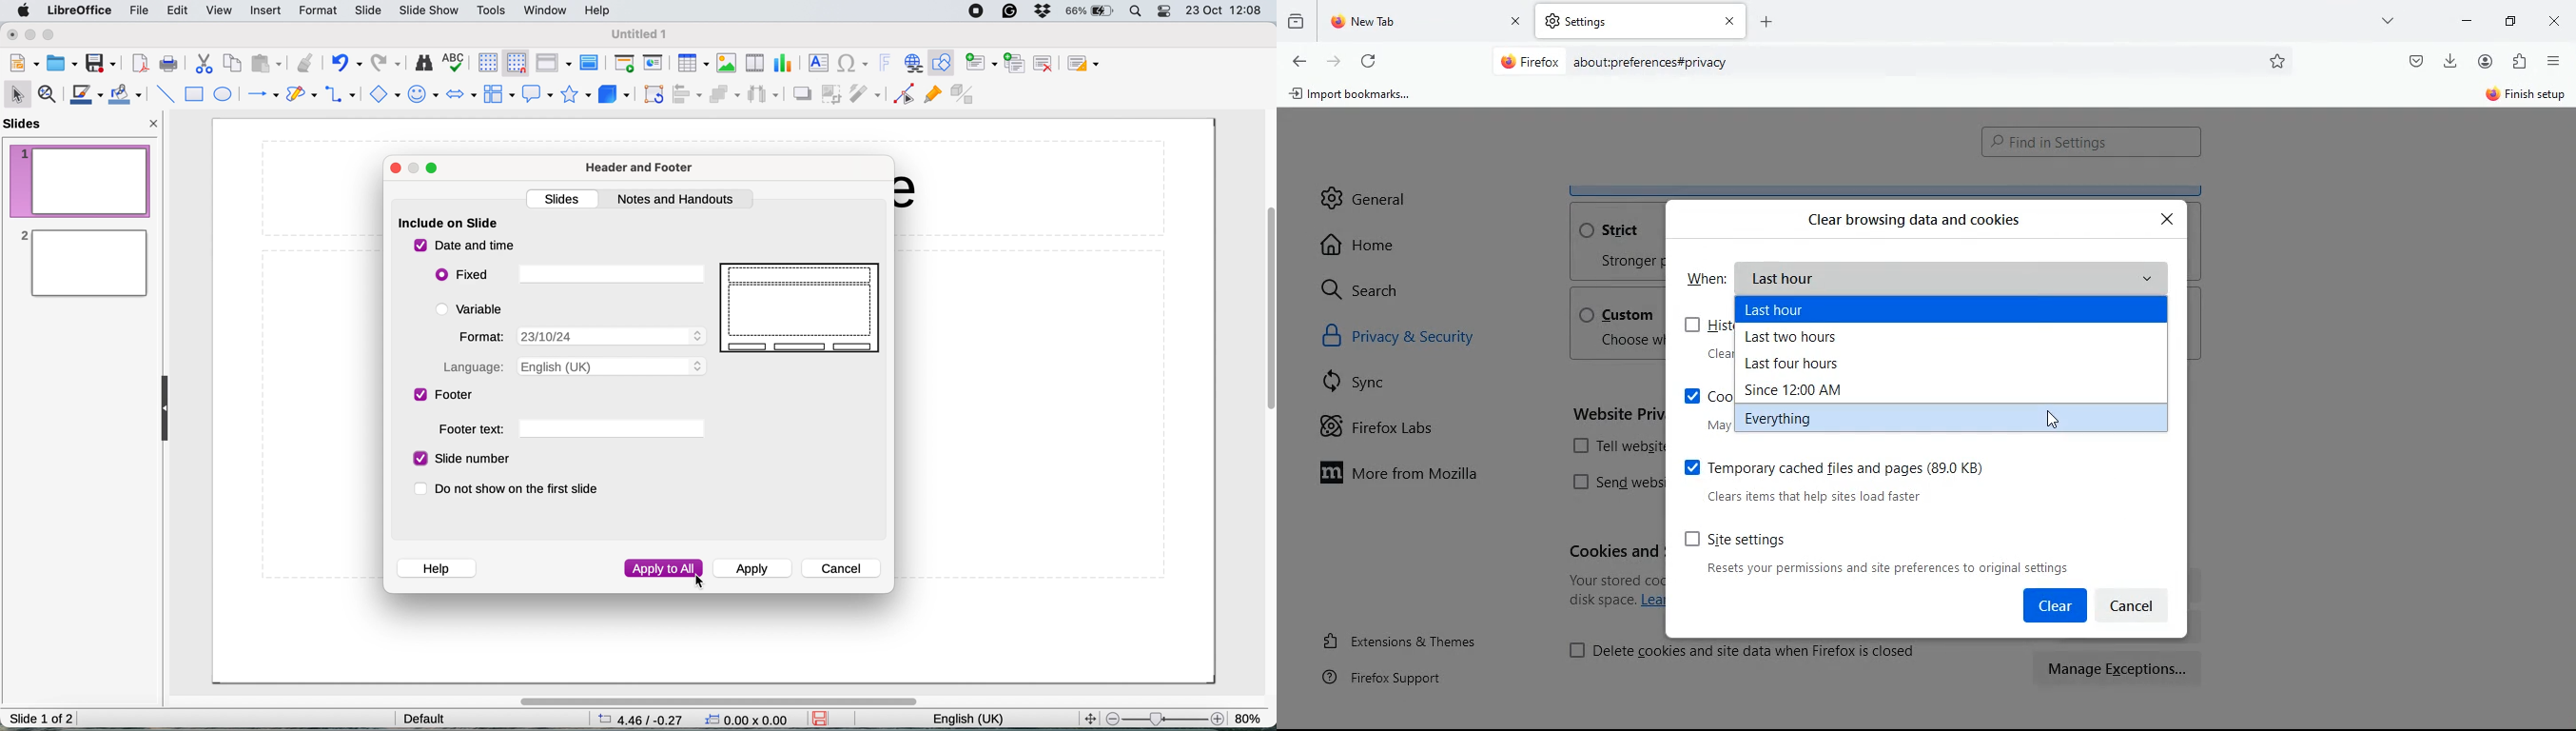  I want to click on cancel, so click(842, 568).